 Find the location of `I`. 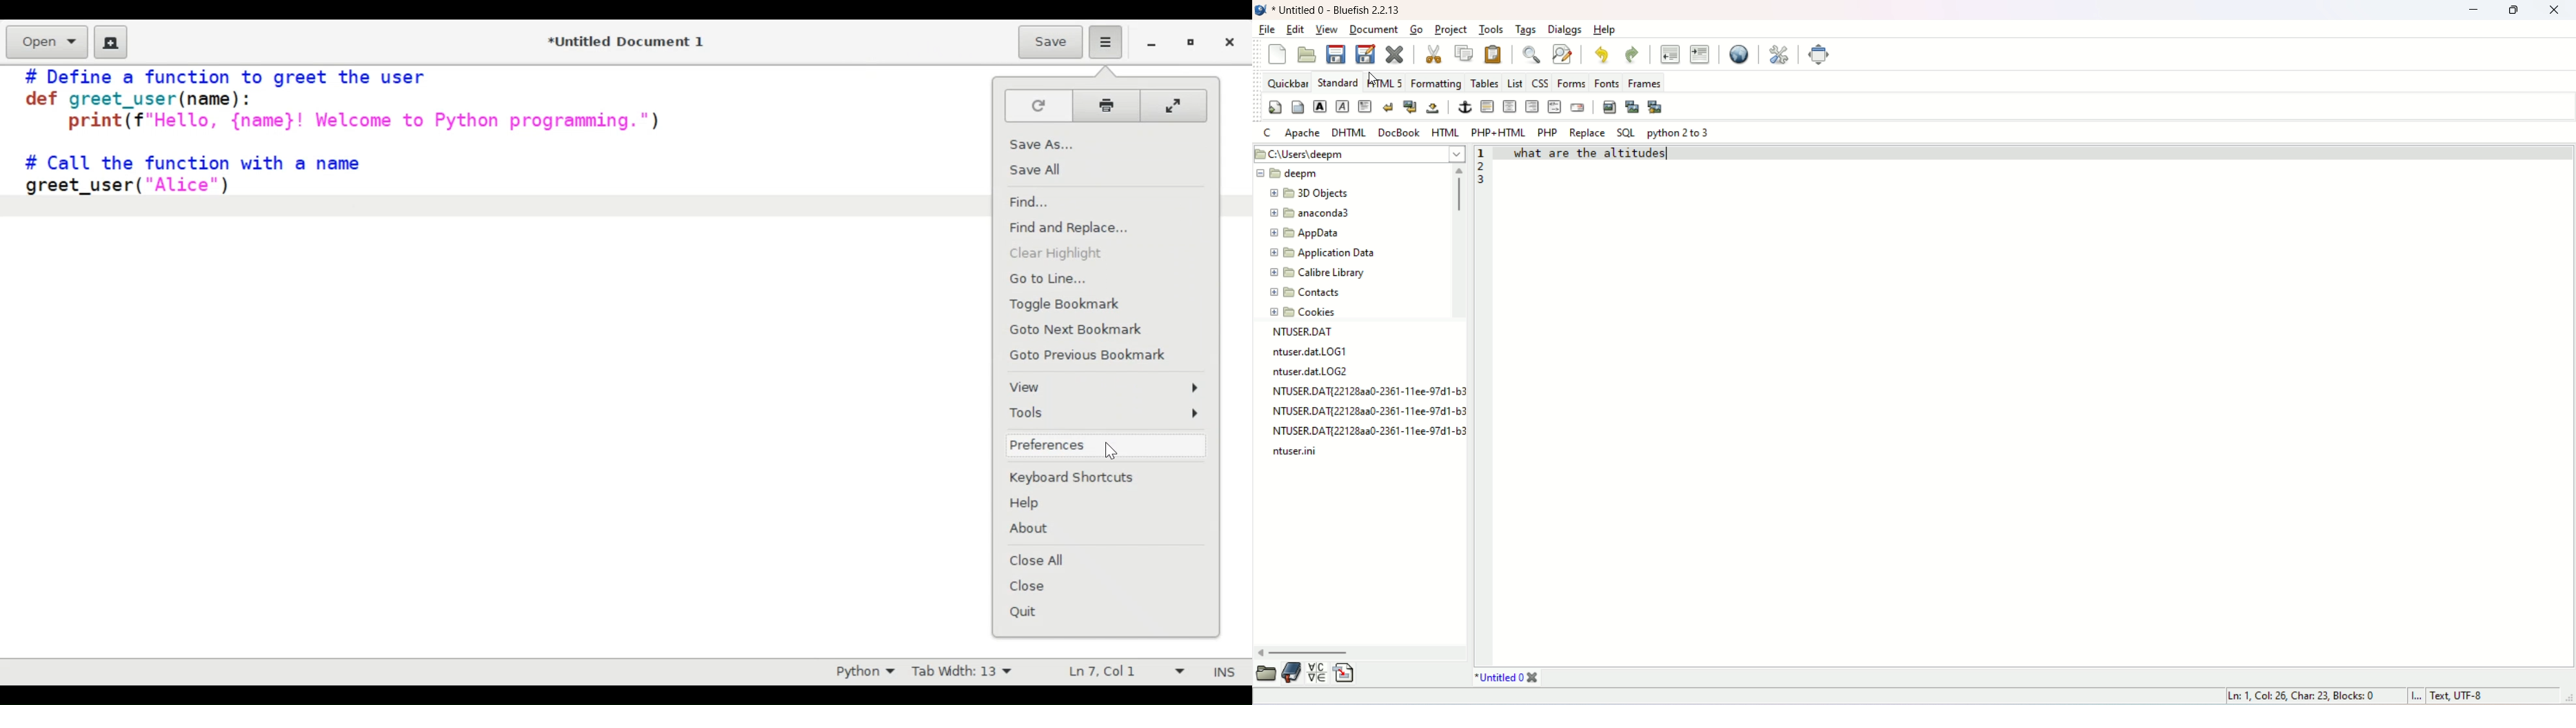

I is located at coordinates (2419, 696).